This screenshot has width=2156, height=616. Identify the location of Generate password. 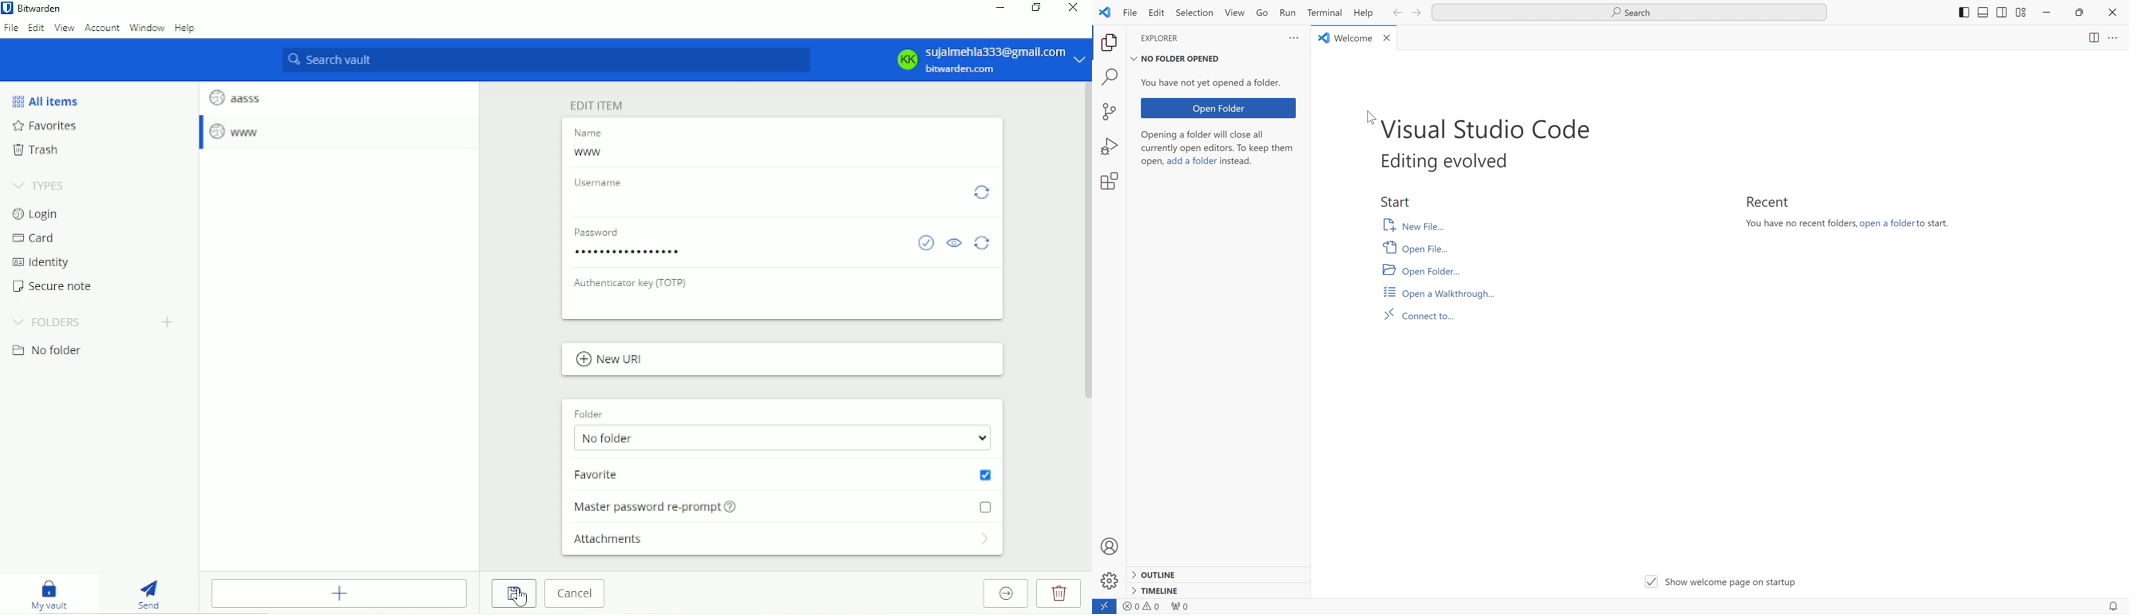
(984, 242).